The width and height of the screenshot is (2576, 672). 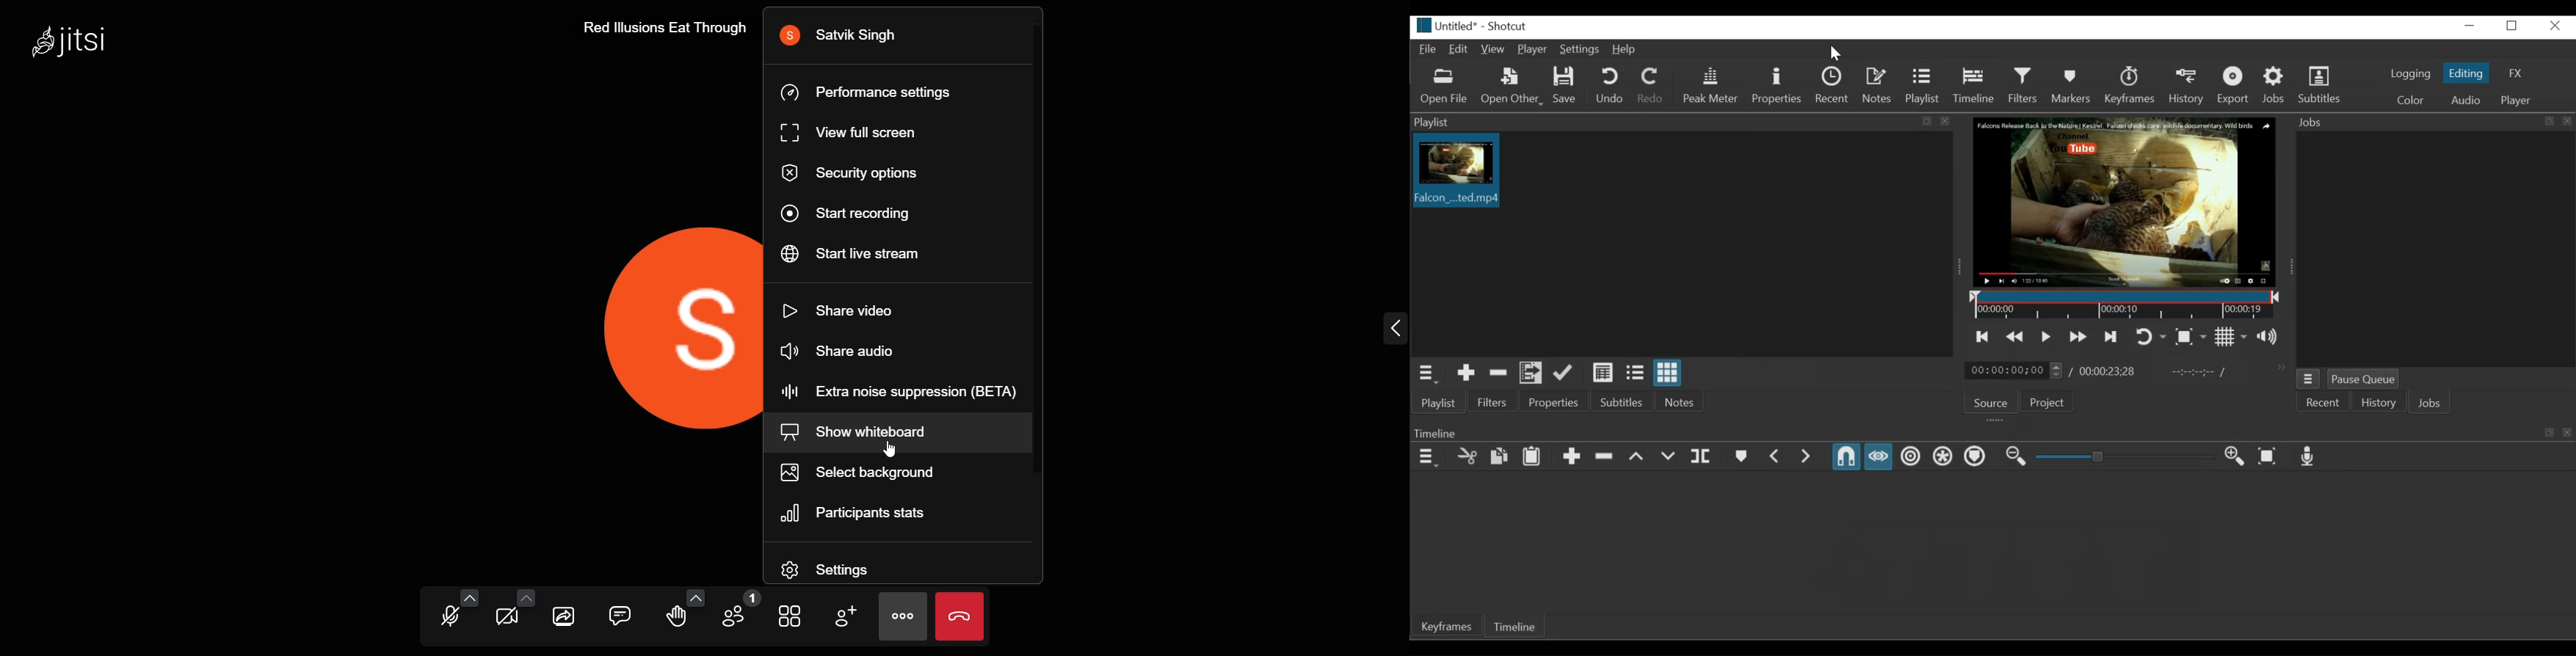 I want to click on Skip to the previous point, so click(x=1983, y=337).